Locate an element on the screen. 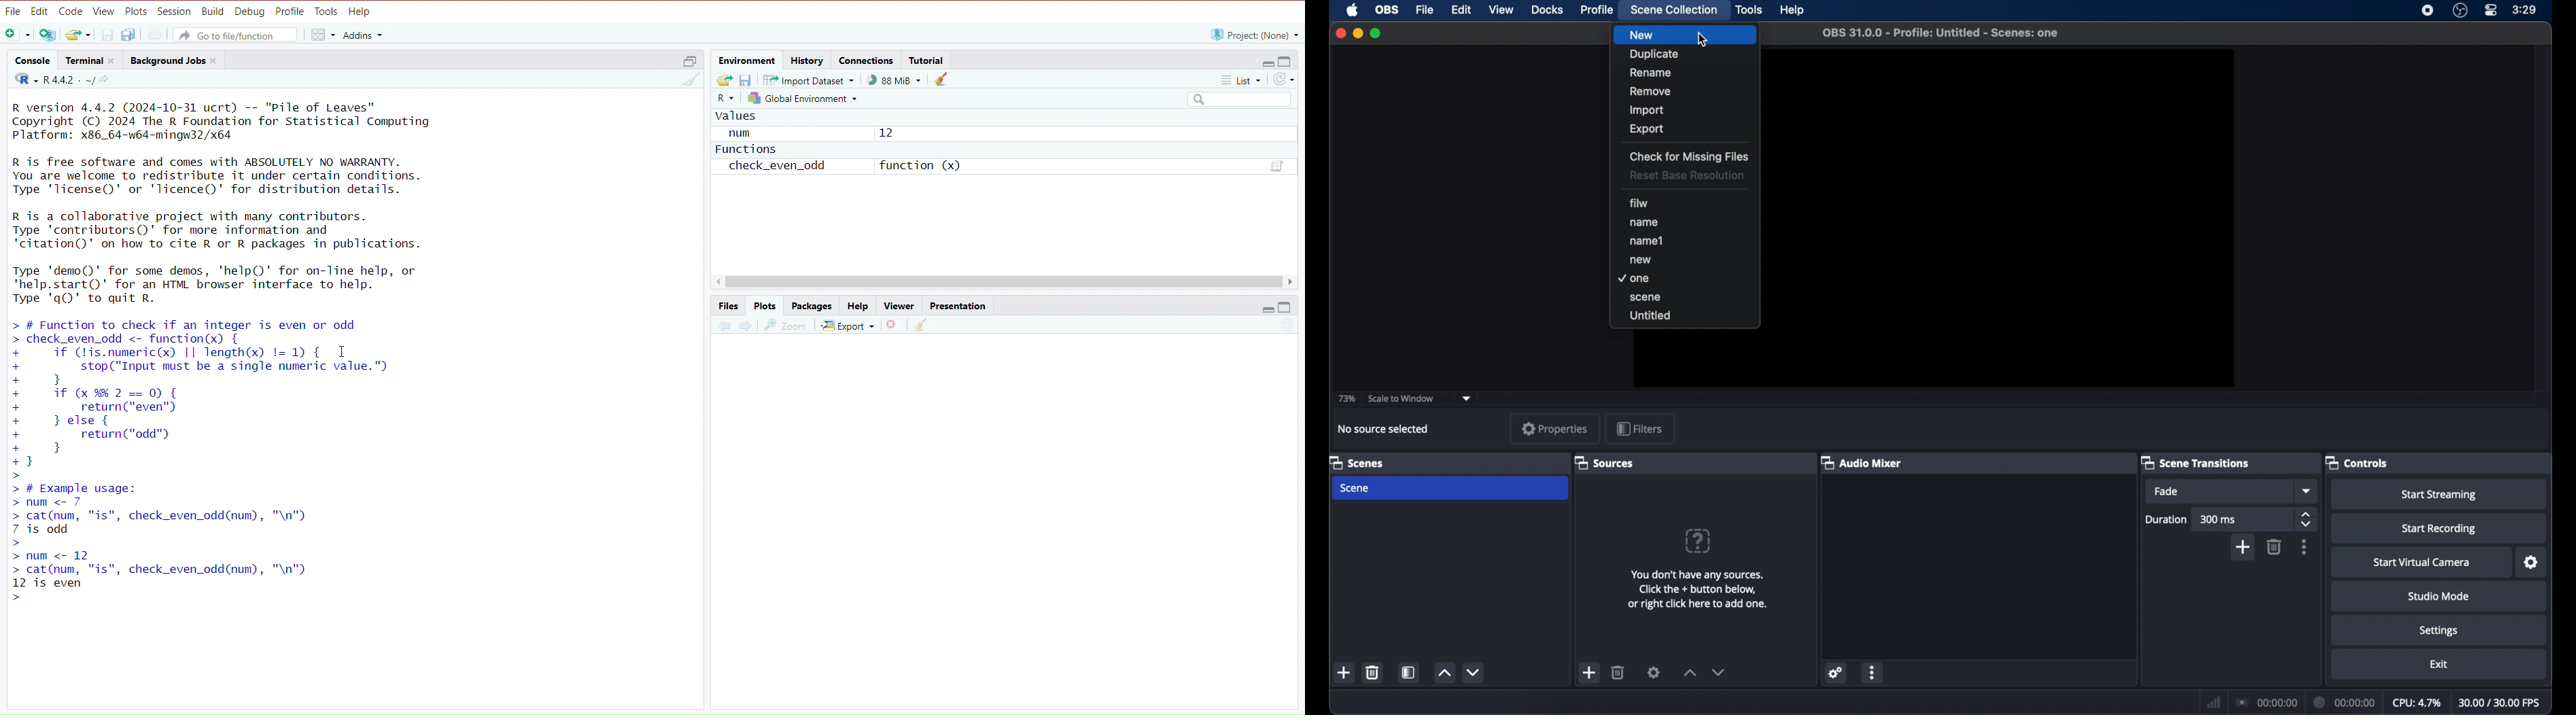  expand is located at coordinates (1266, 309).